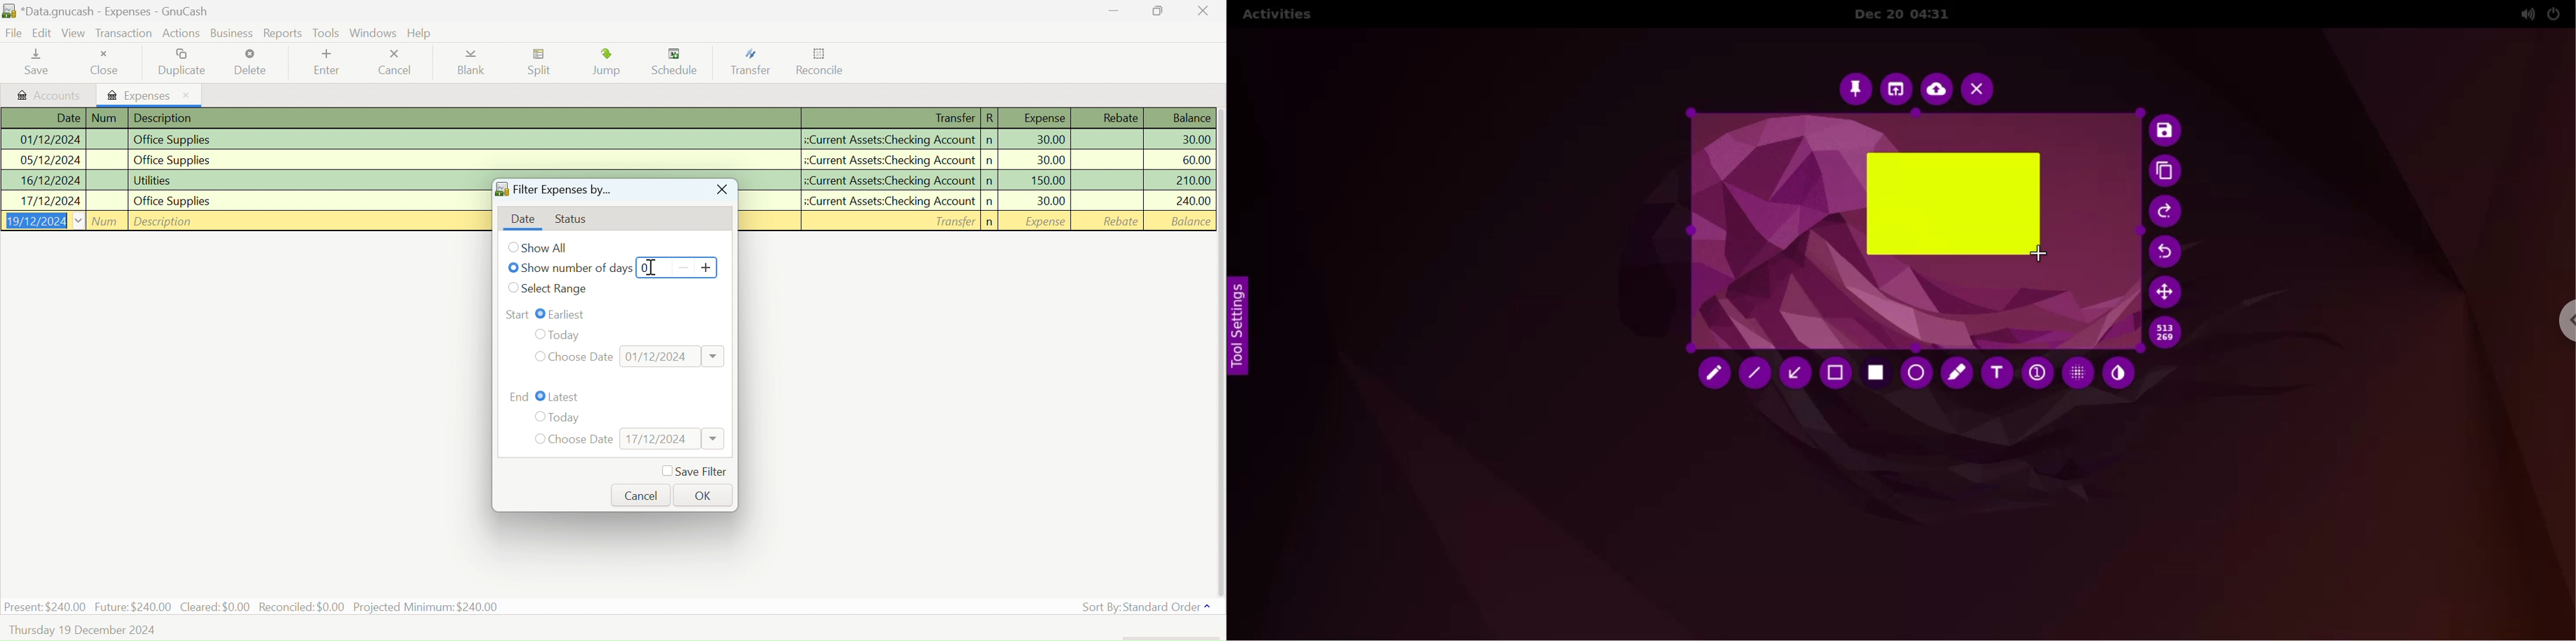  Describe the element at coordinates (108, 12) in the screenshot. I see `*Data.gnucash - Accounts - GnuCash` at that location.